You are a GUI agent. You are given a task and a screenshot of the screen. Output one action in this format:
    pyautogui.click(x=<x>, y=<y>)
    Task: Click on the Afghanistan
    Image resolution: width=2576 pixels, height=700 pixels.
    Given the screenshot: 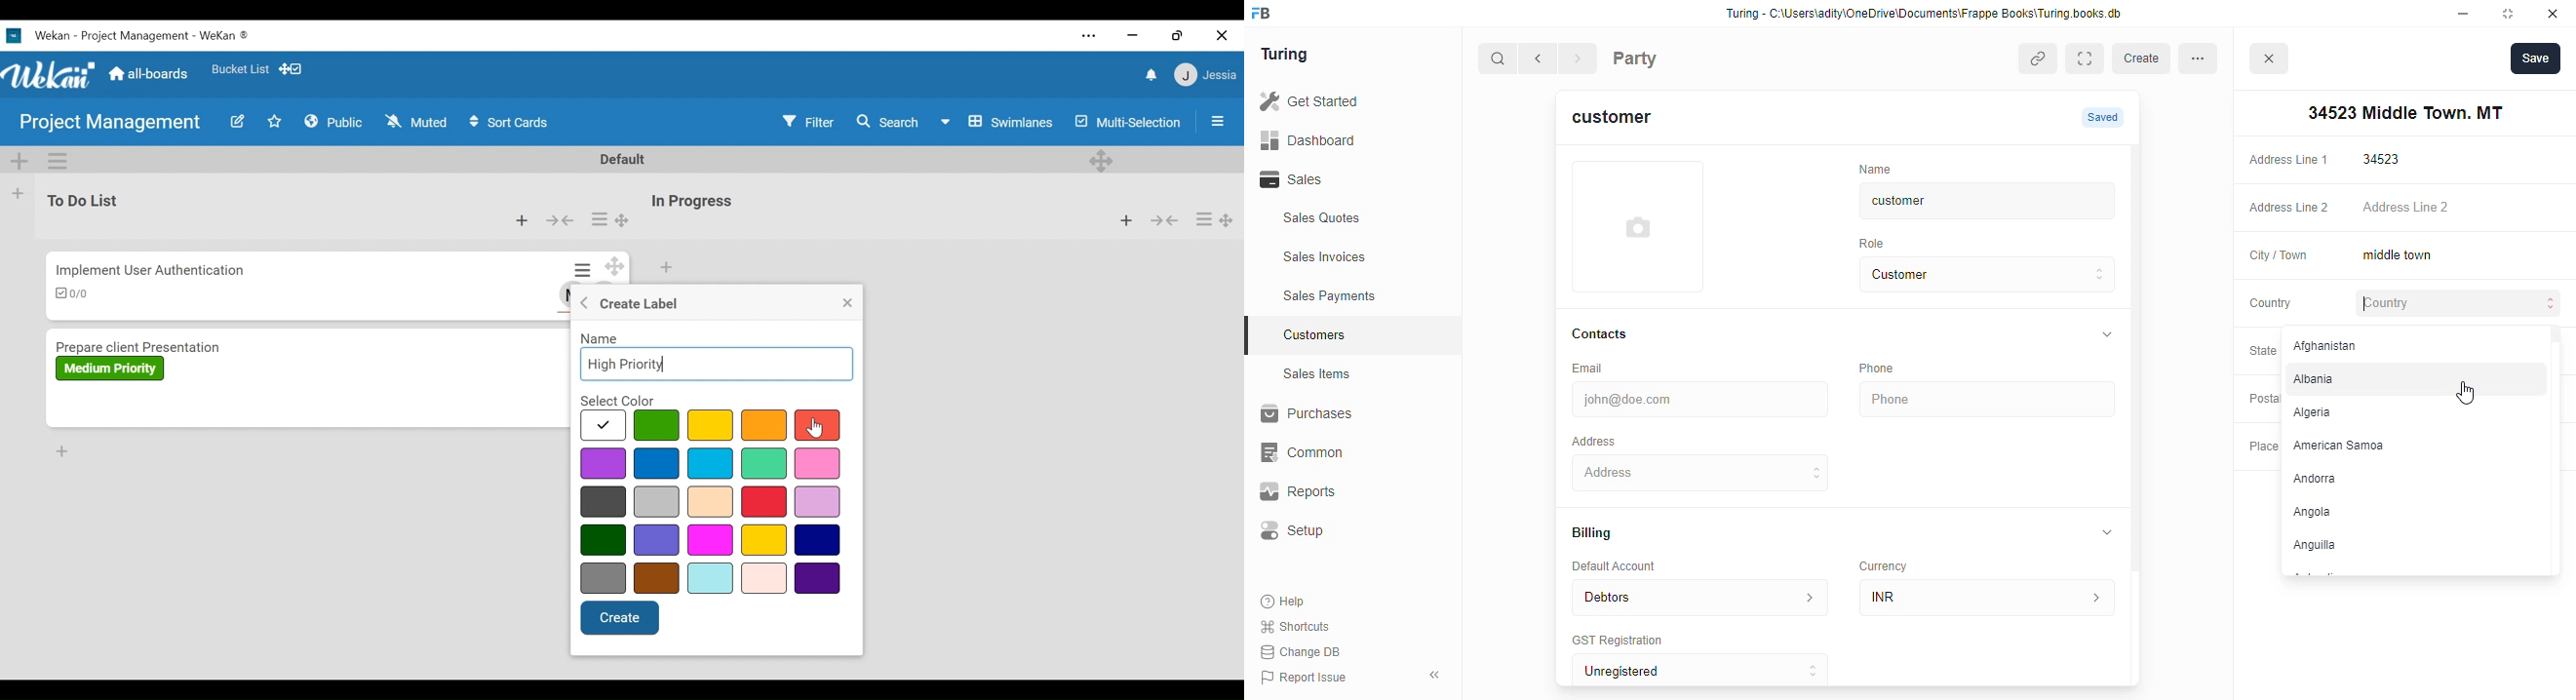 What is the action you would take?
    pyautogui.click(x=2412, y=347)
    